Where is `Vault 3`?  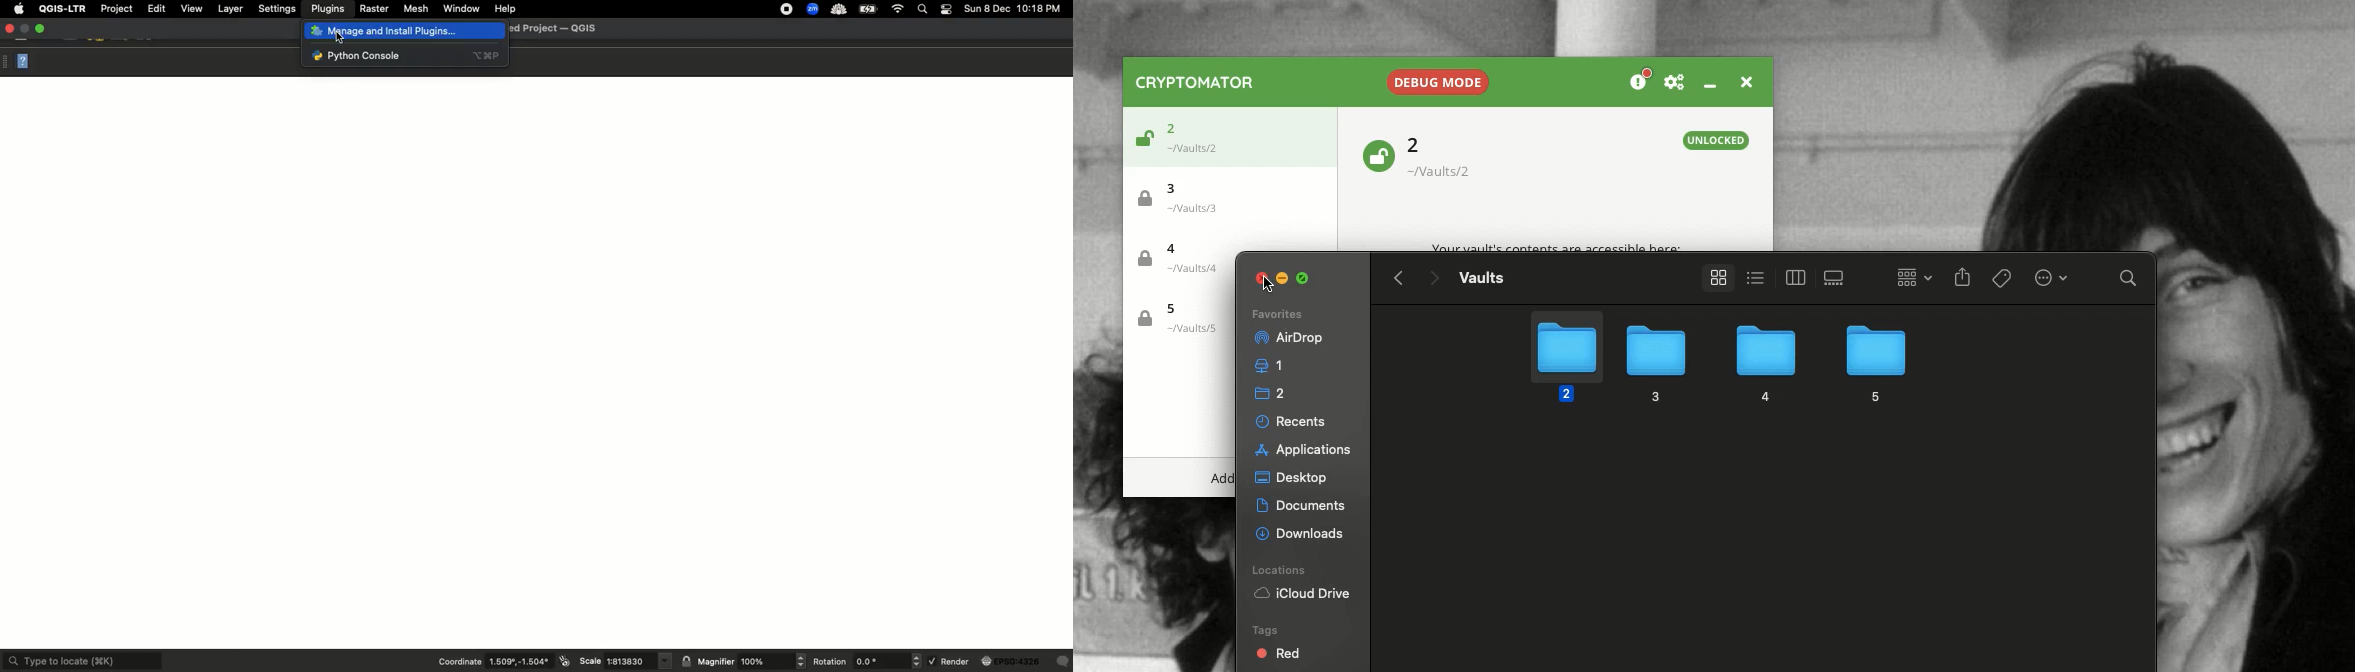 Vault 3 is located at coordinates (1187, 196).